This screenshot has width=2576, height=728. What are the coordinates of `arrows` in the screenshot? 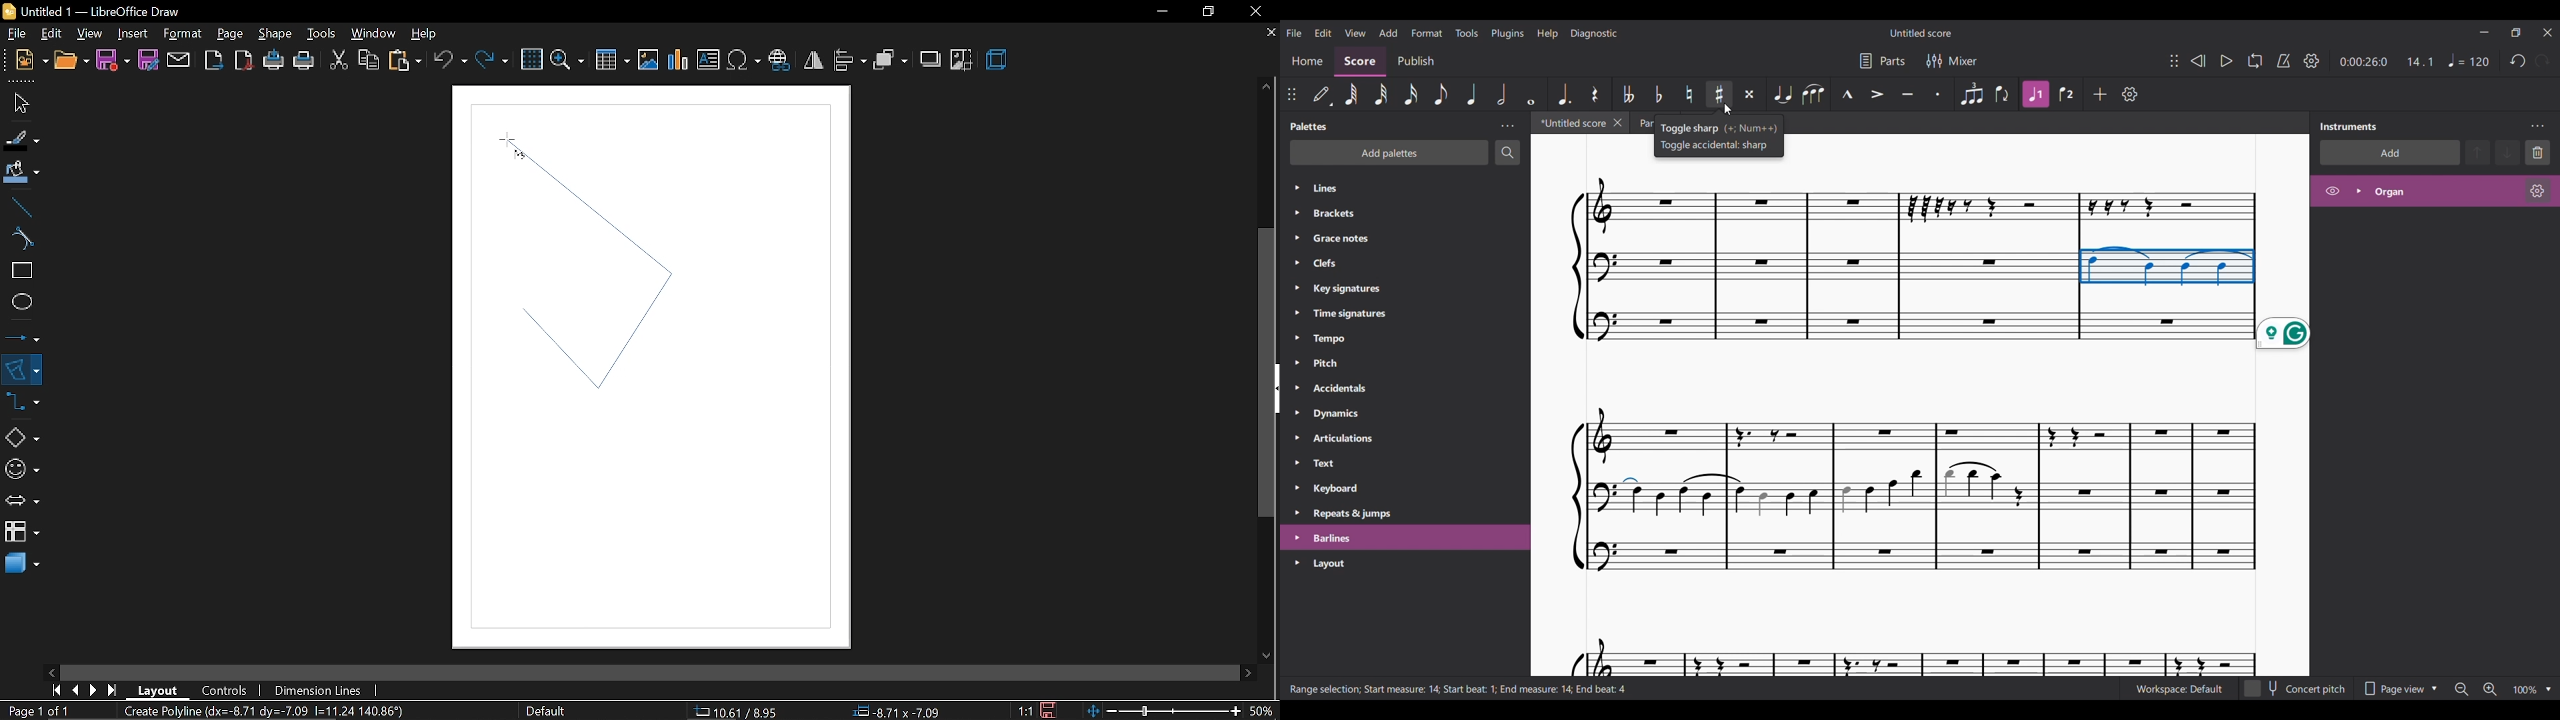 It's located at (22, 502).